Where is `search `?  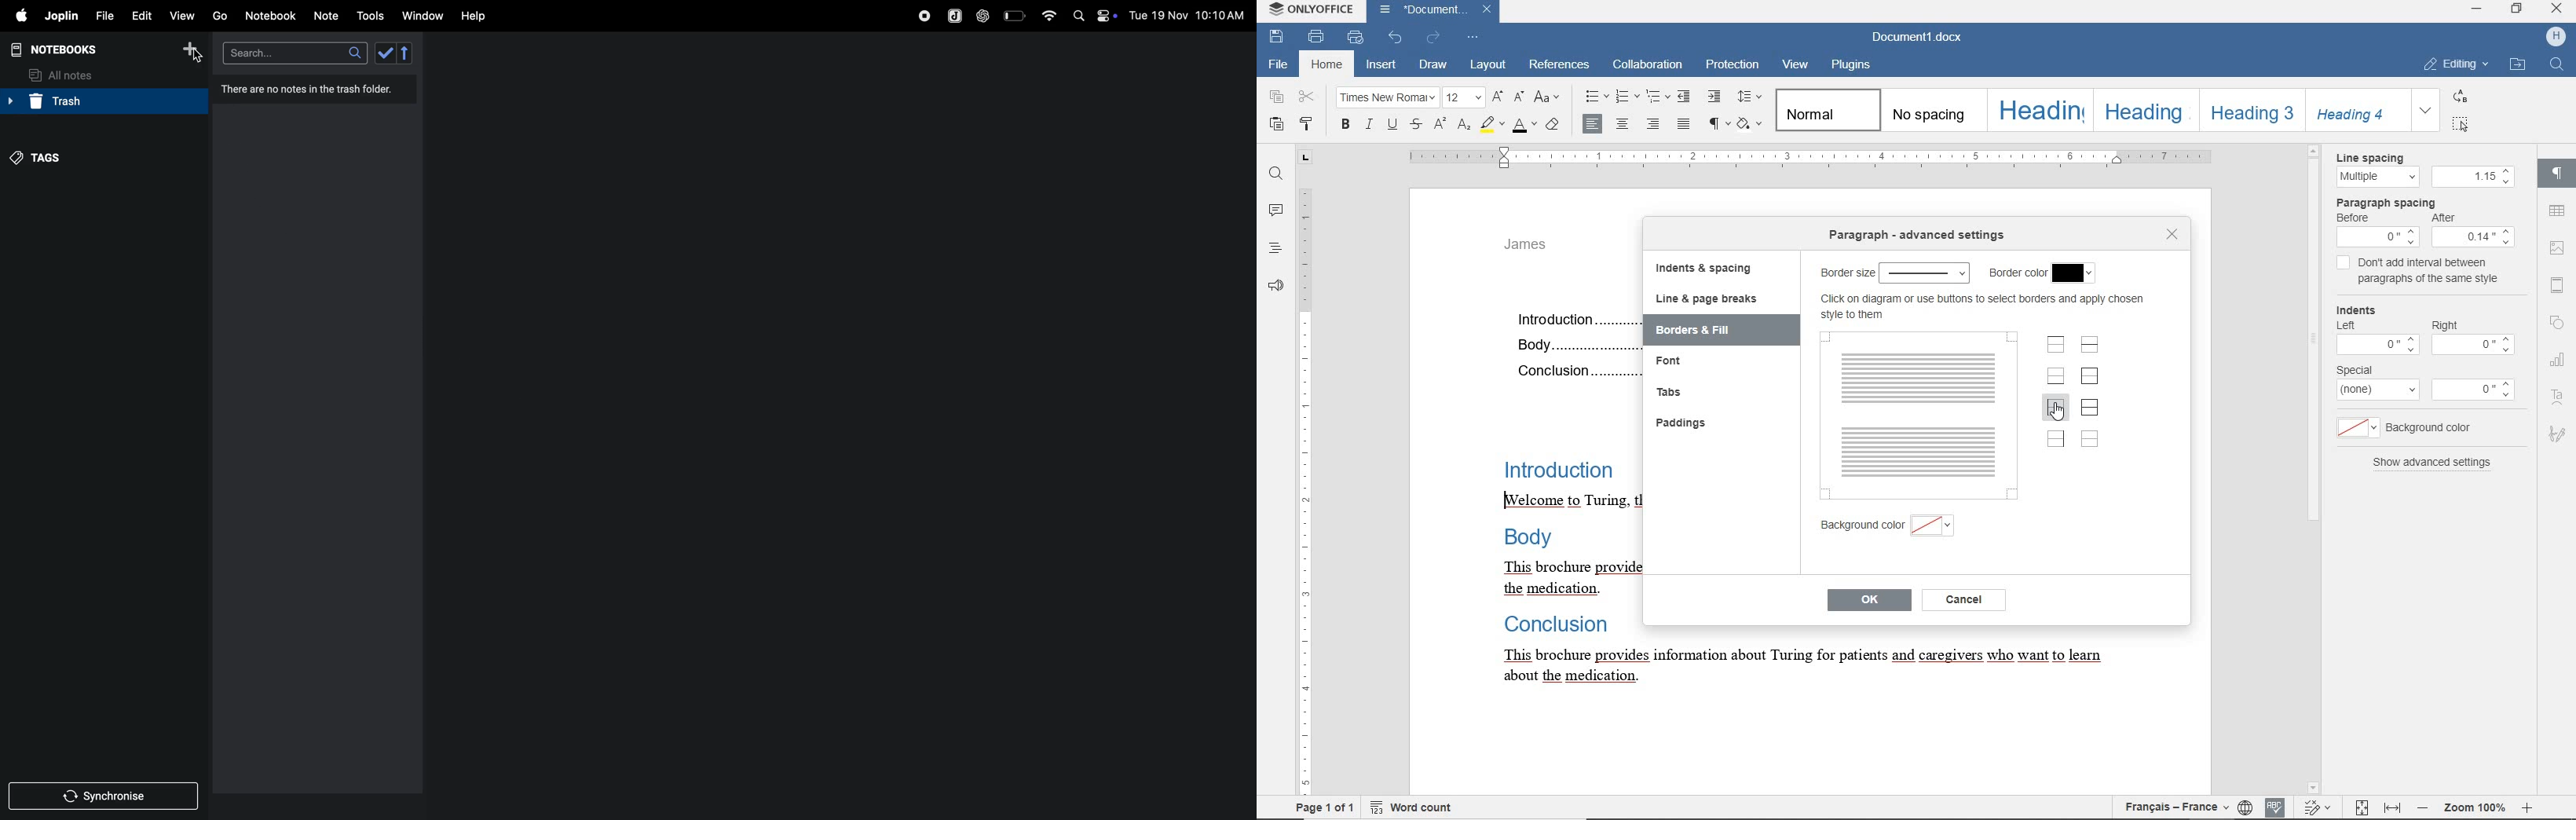 search  is located at coordinates (292, 52).